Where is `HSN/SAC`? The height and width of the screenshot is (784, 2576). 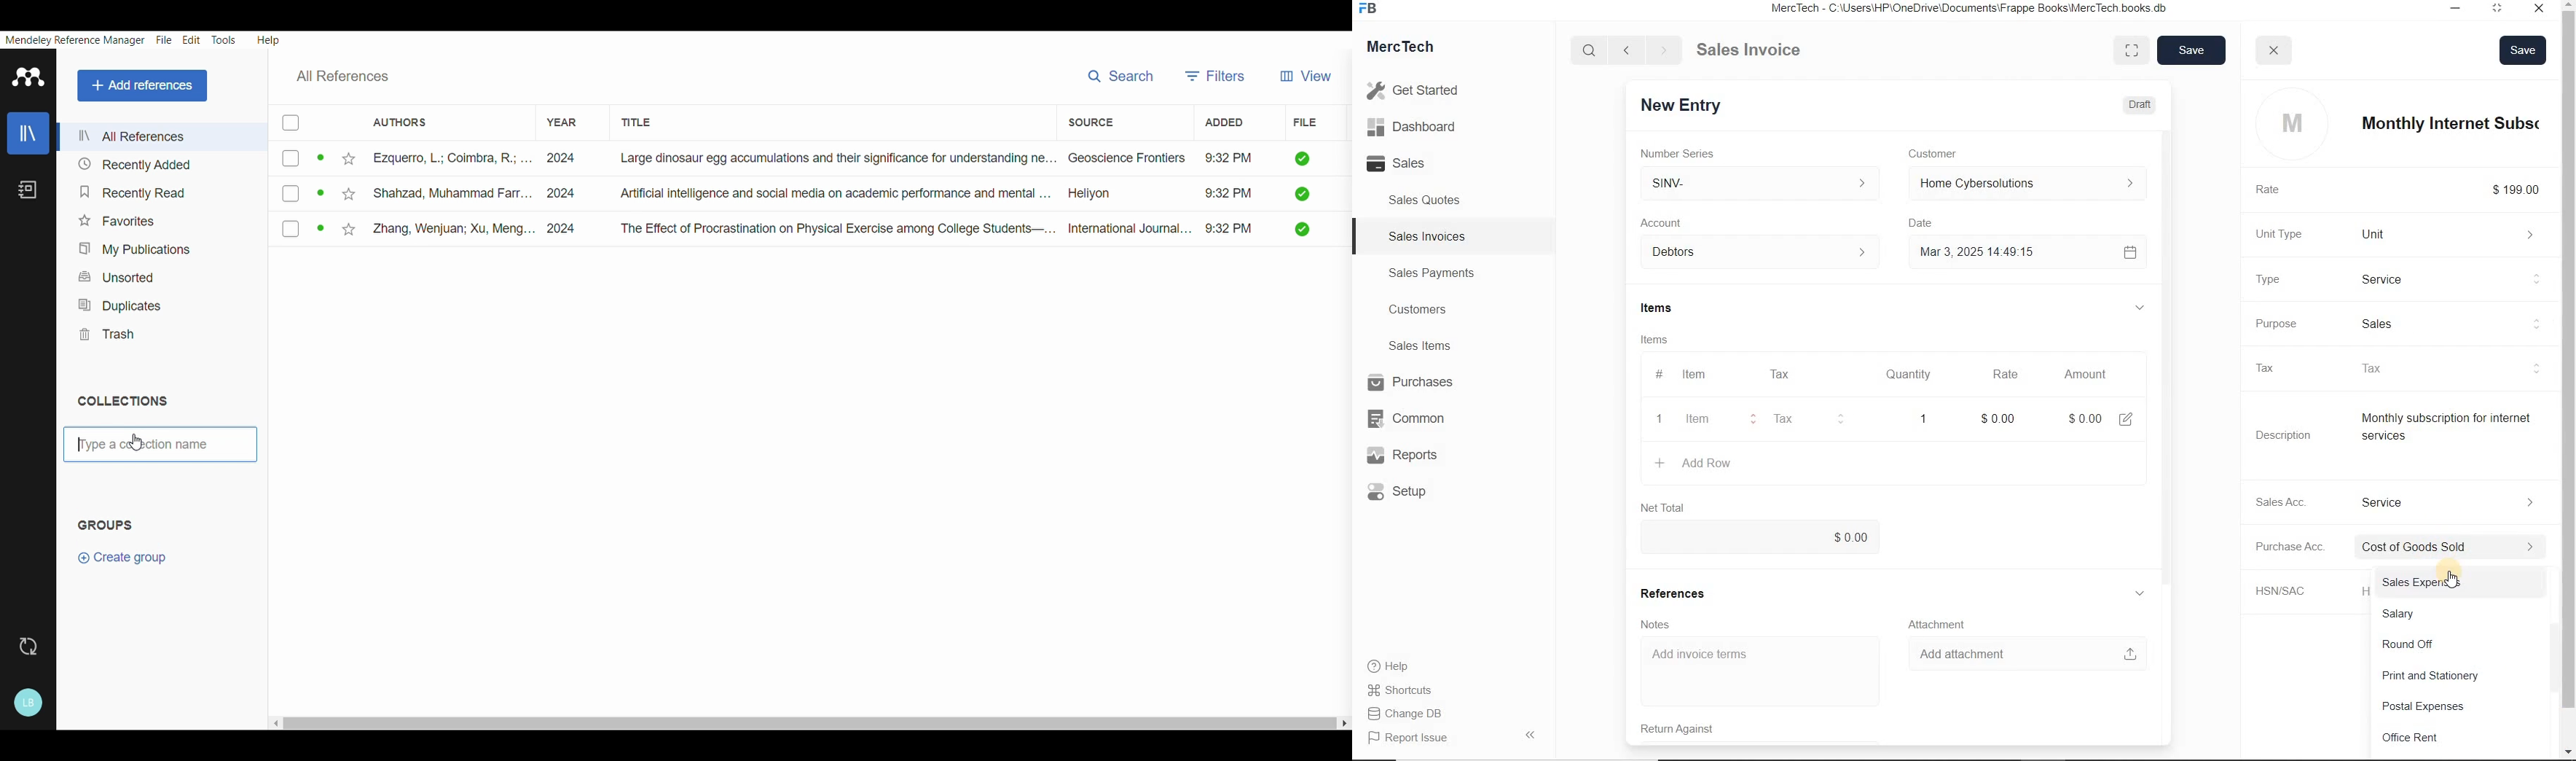
HSN/SAC is located at coordinates (2296, 591).